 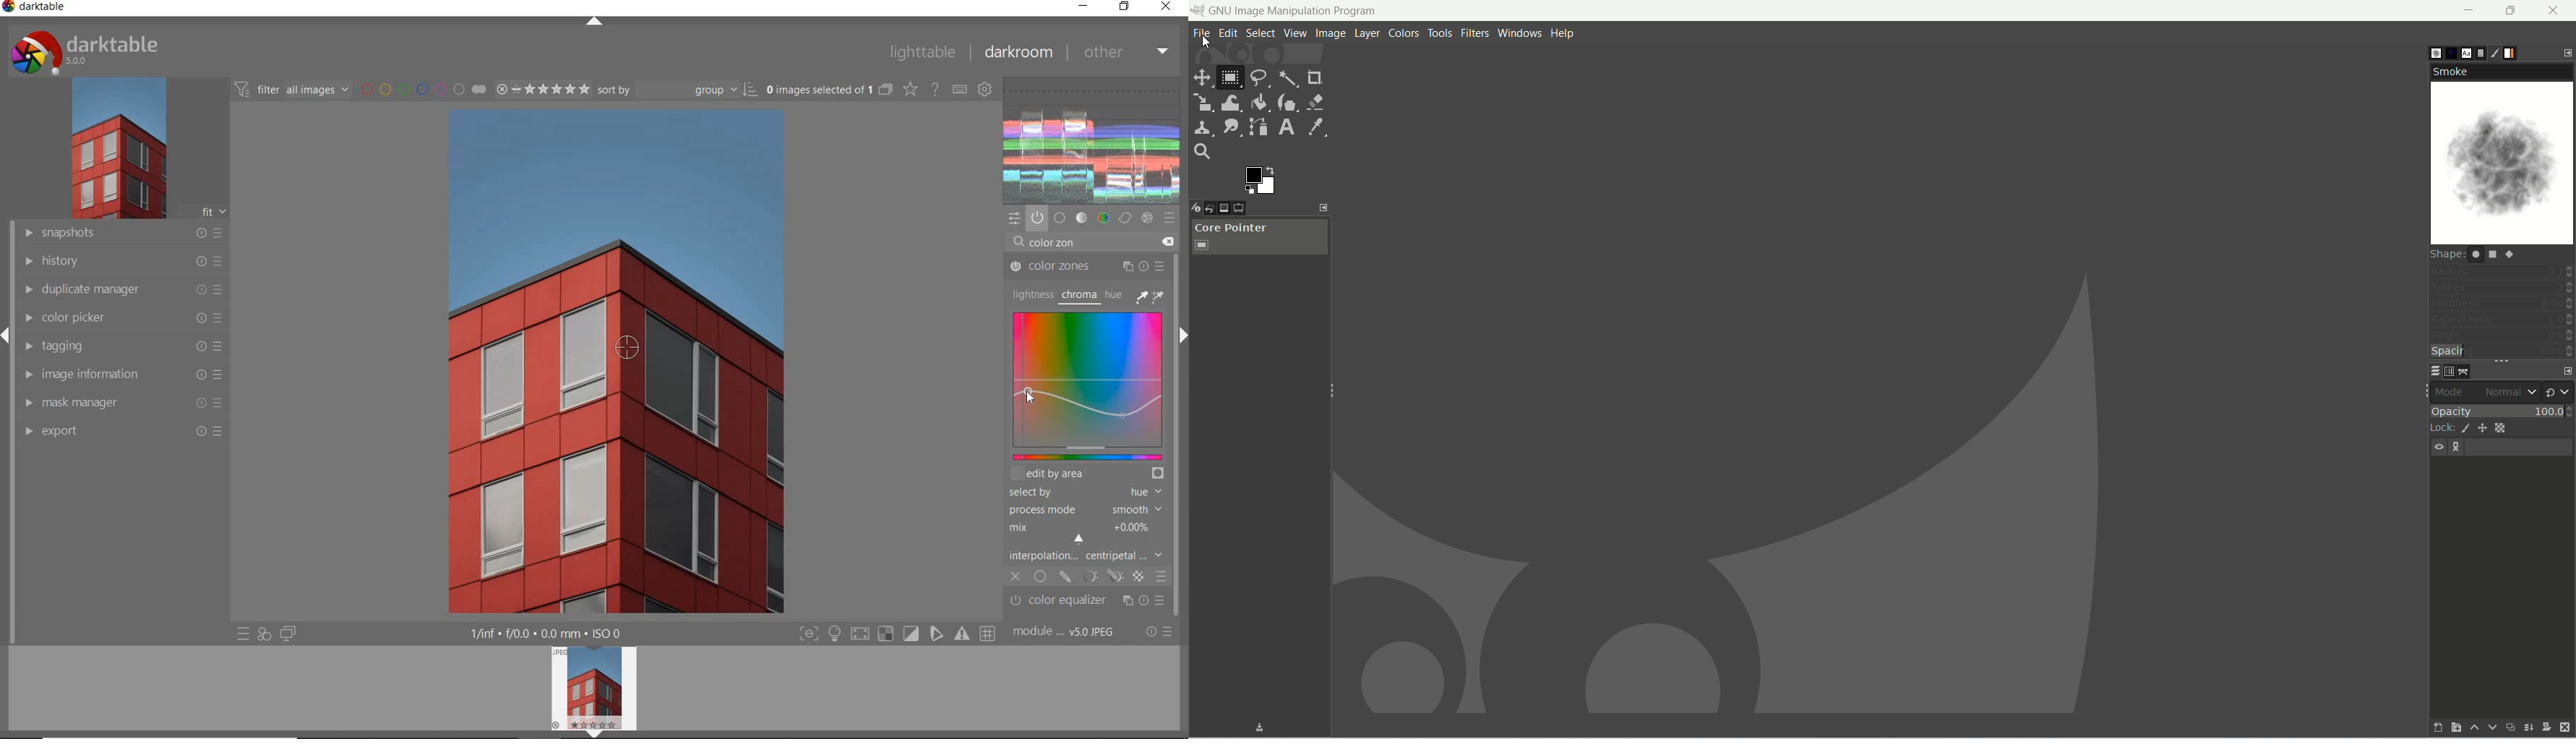 What do you see at coordinates (547, 634) in the screenshot?
I see `display information` at bounding box center [547, 634].